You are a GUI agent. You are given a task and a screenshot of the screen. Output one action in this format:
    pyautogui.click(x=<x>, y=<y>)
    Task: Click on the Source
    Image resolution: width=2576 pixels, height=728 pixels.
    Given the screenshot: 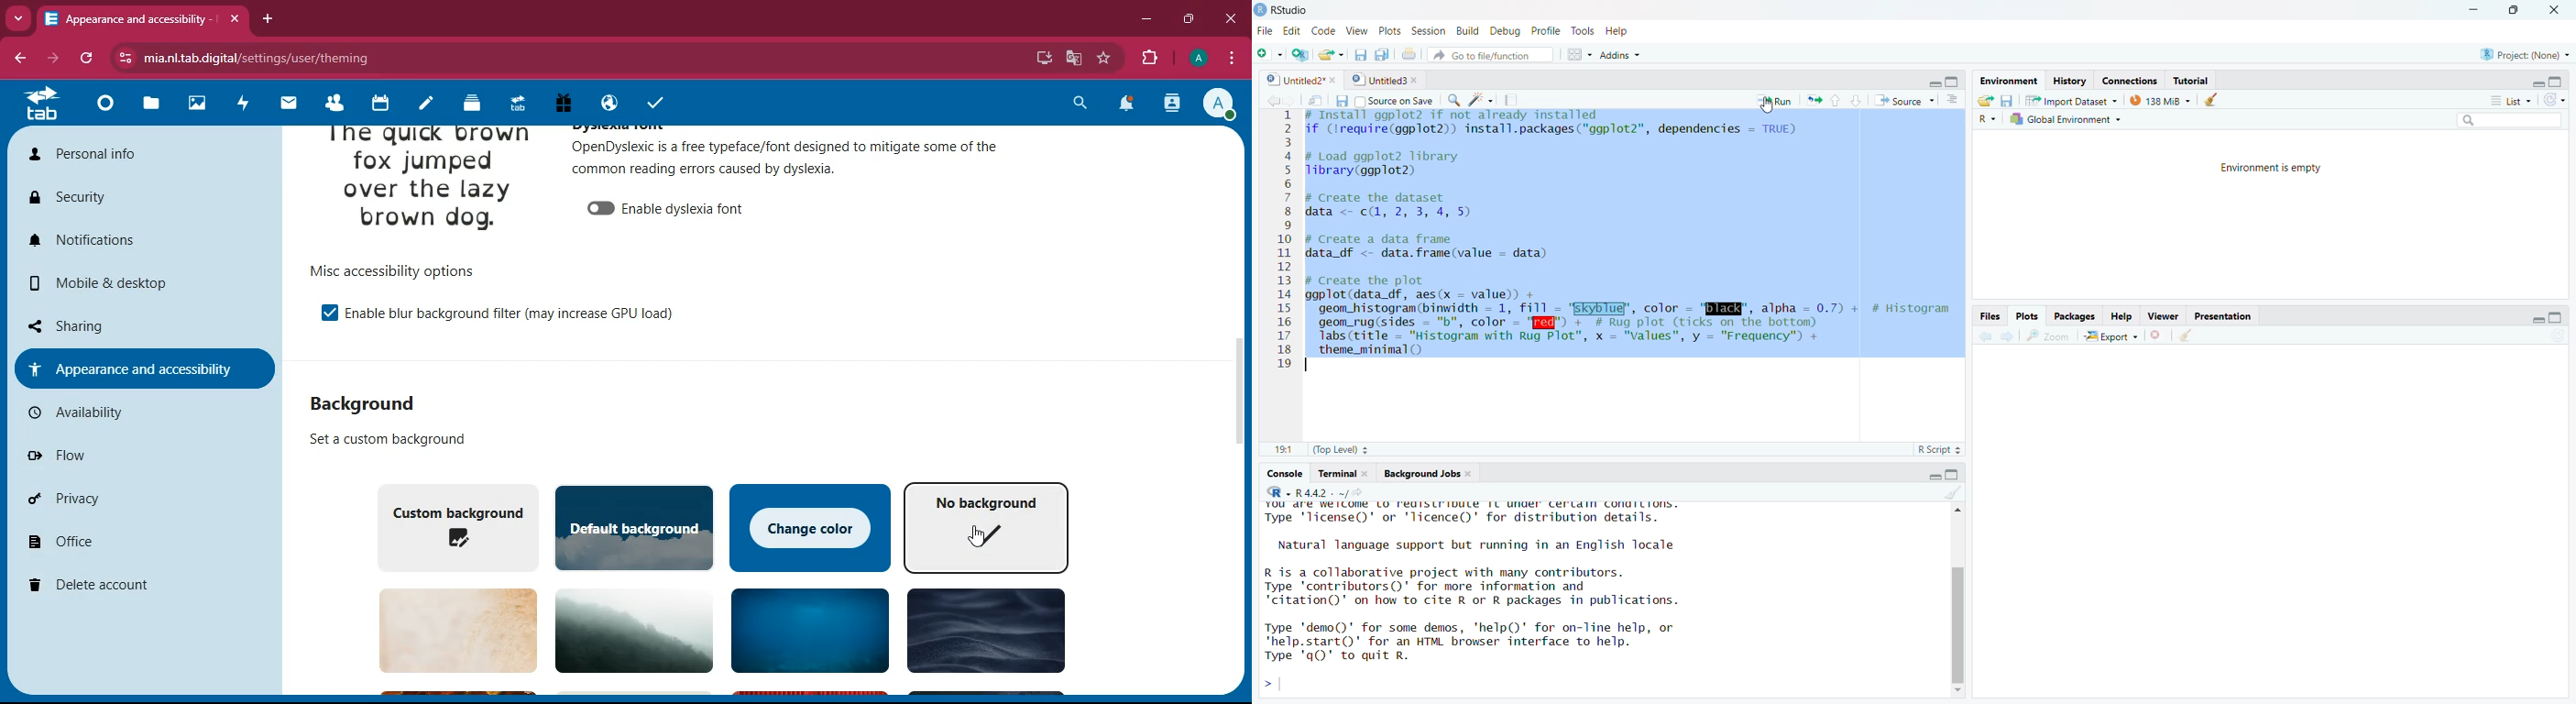 What is the action you would take?
    pyautogui.click(x=1902, y=101)
    